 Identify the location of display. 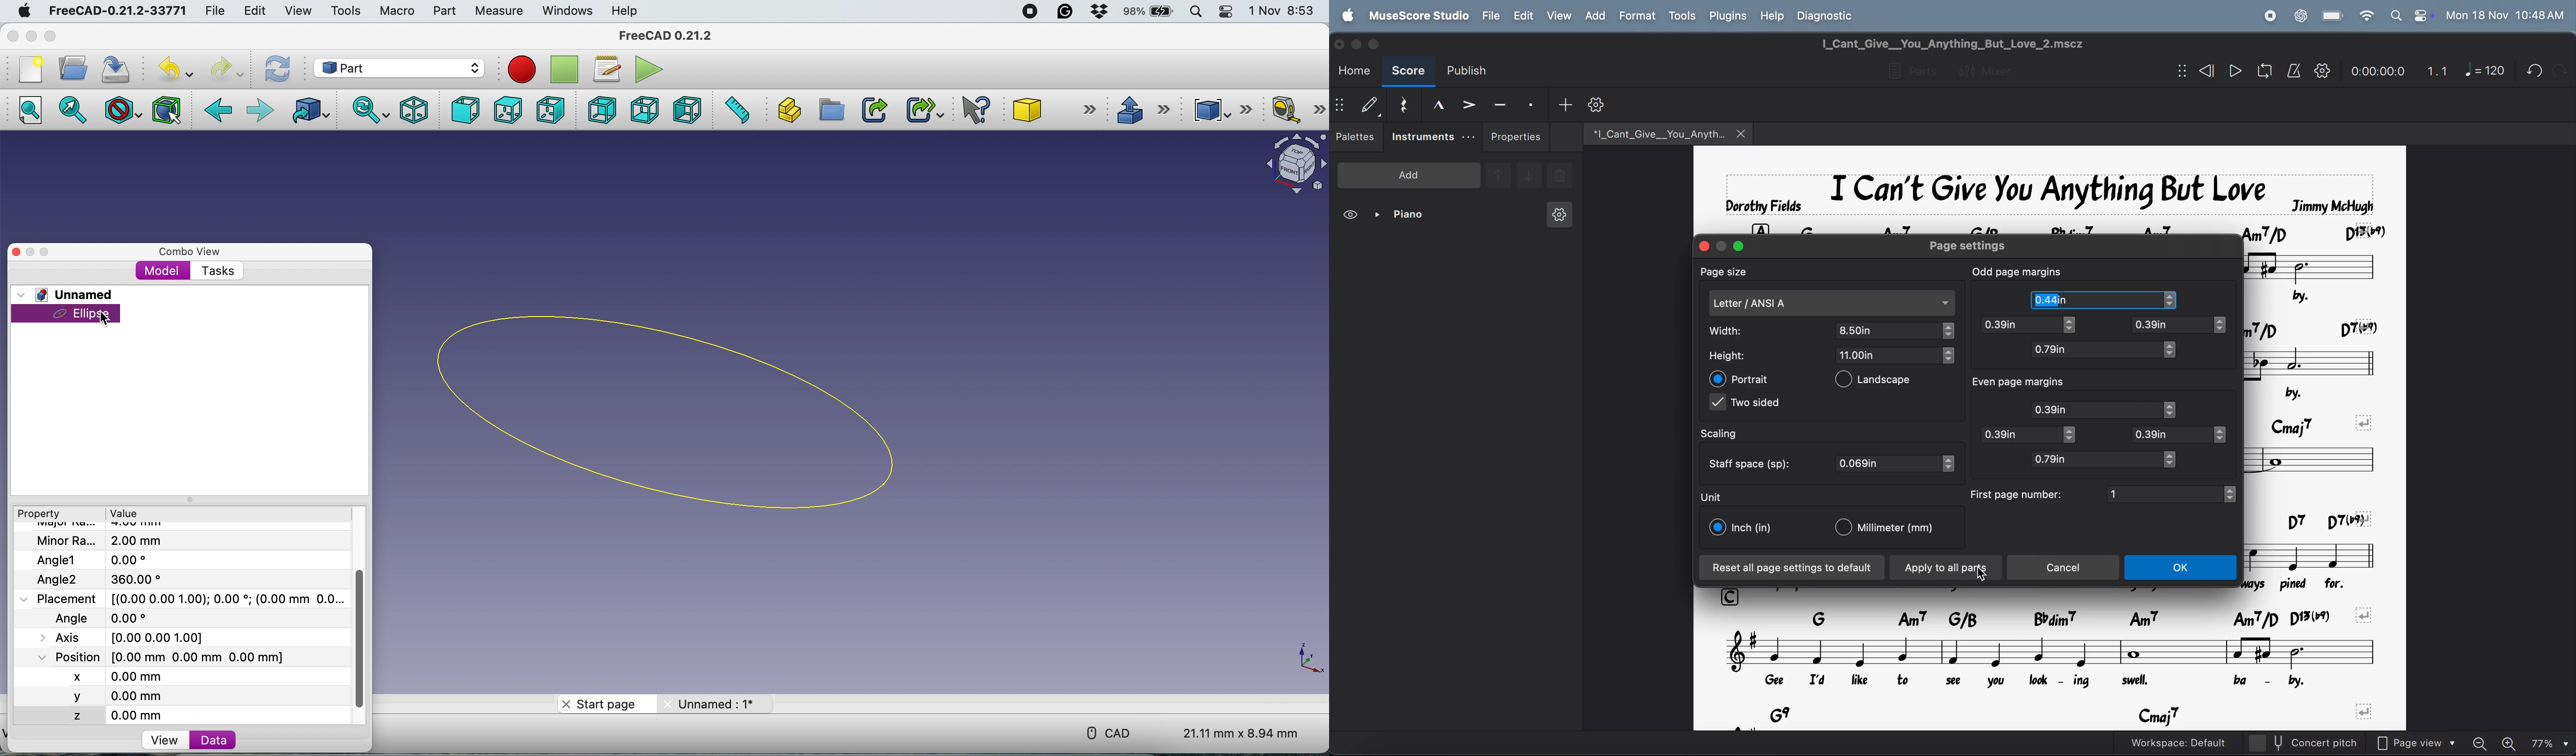
(1369, 104).